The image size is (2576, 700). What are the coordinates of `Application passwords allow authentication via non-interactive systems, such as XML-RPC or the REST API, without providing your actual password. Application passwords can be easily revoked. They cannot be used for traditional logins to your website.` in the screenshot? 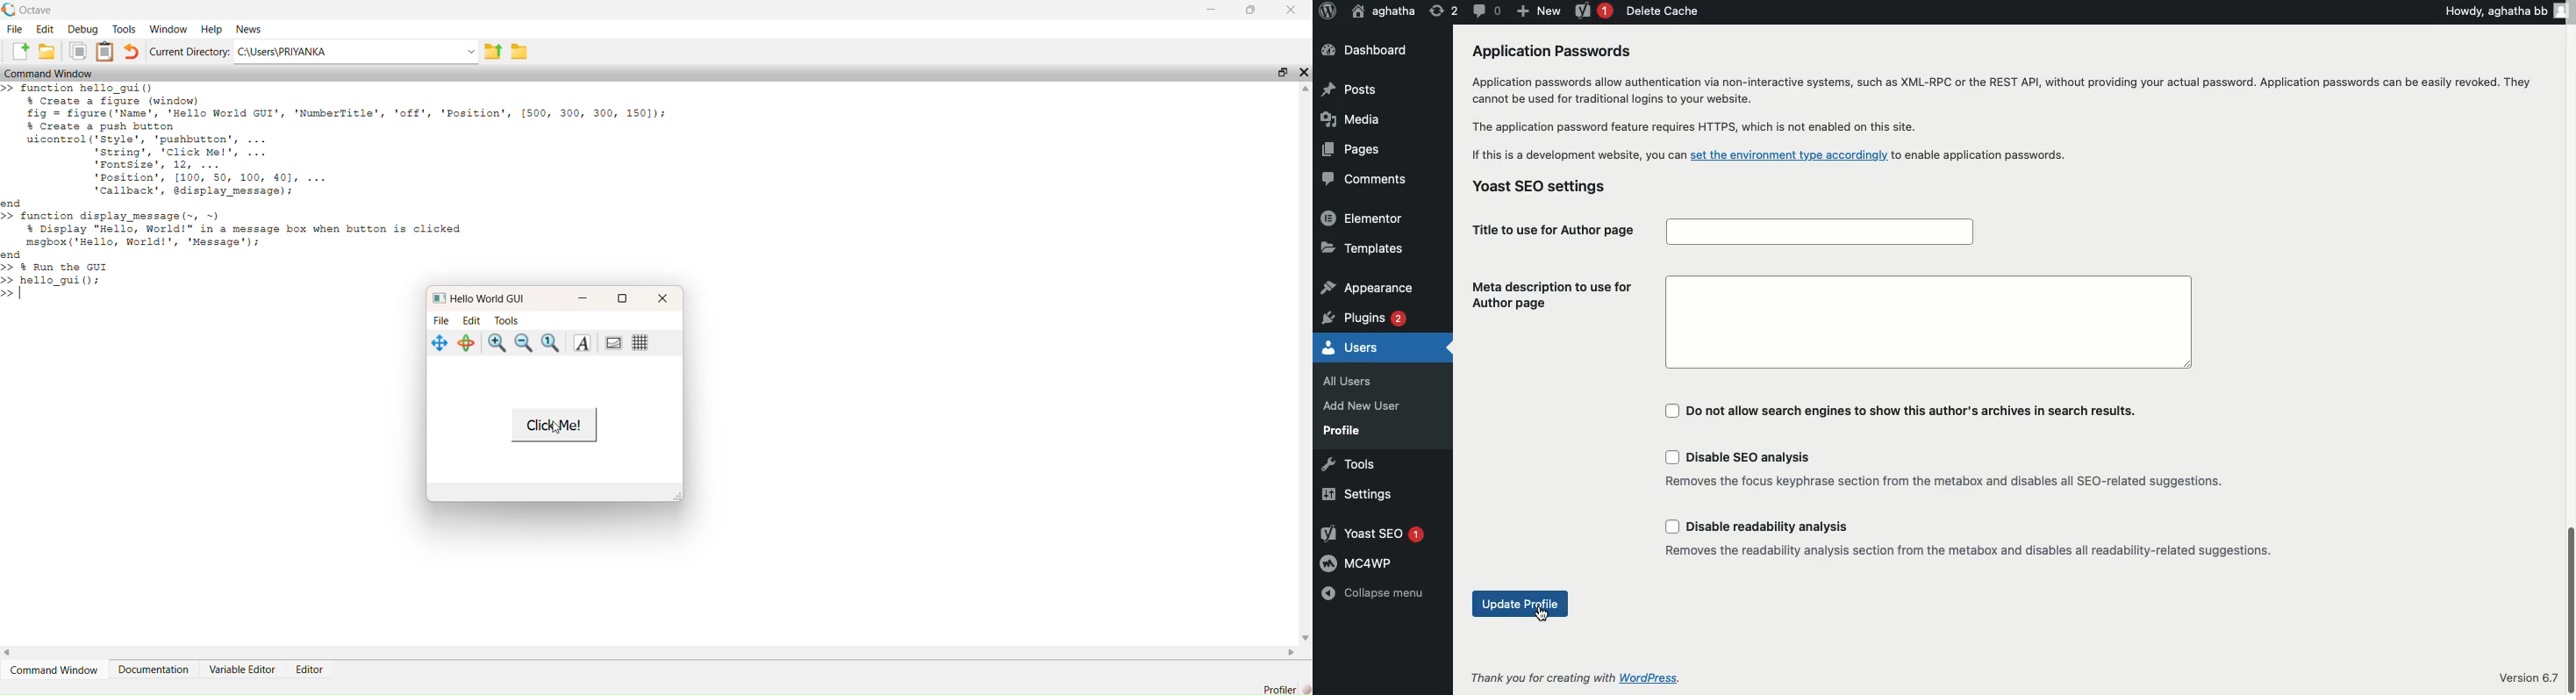 It's located at (2005, 94).